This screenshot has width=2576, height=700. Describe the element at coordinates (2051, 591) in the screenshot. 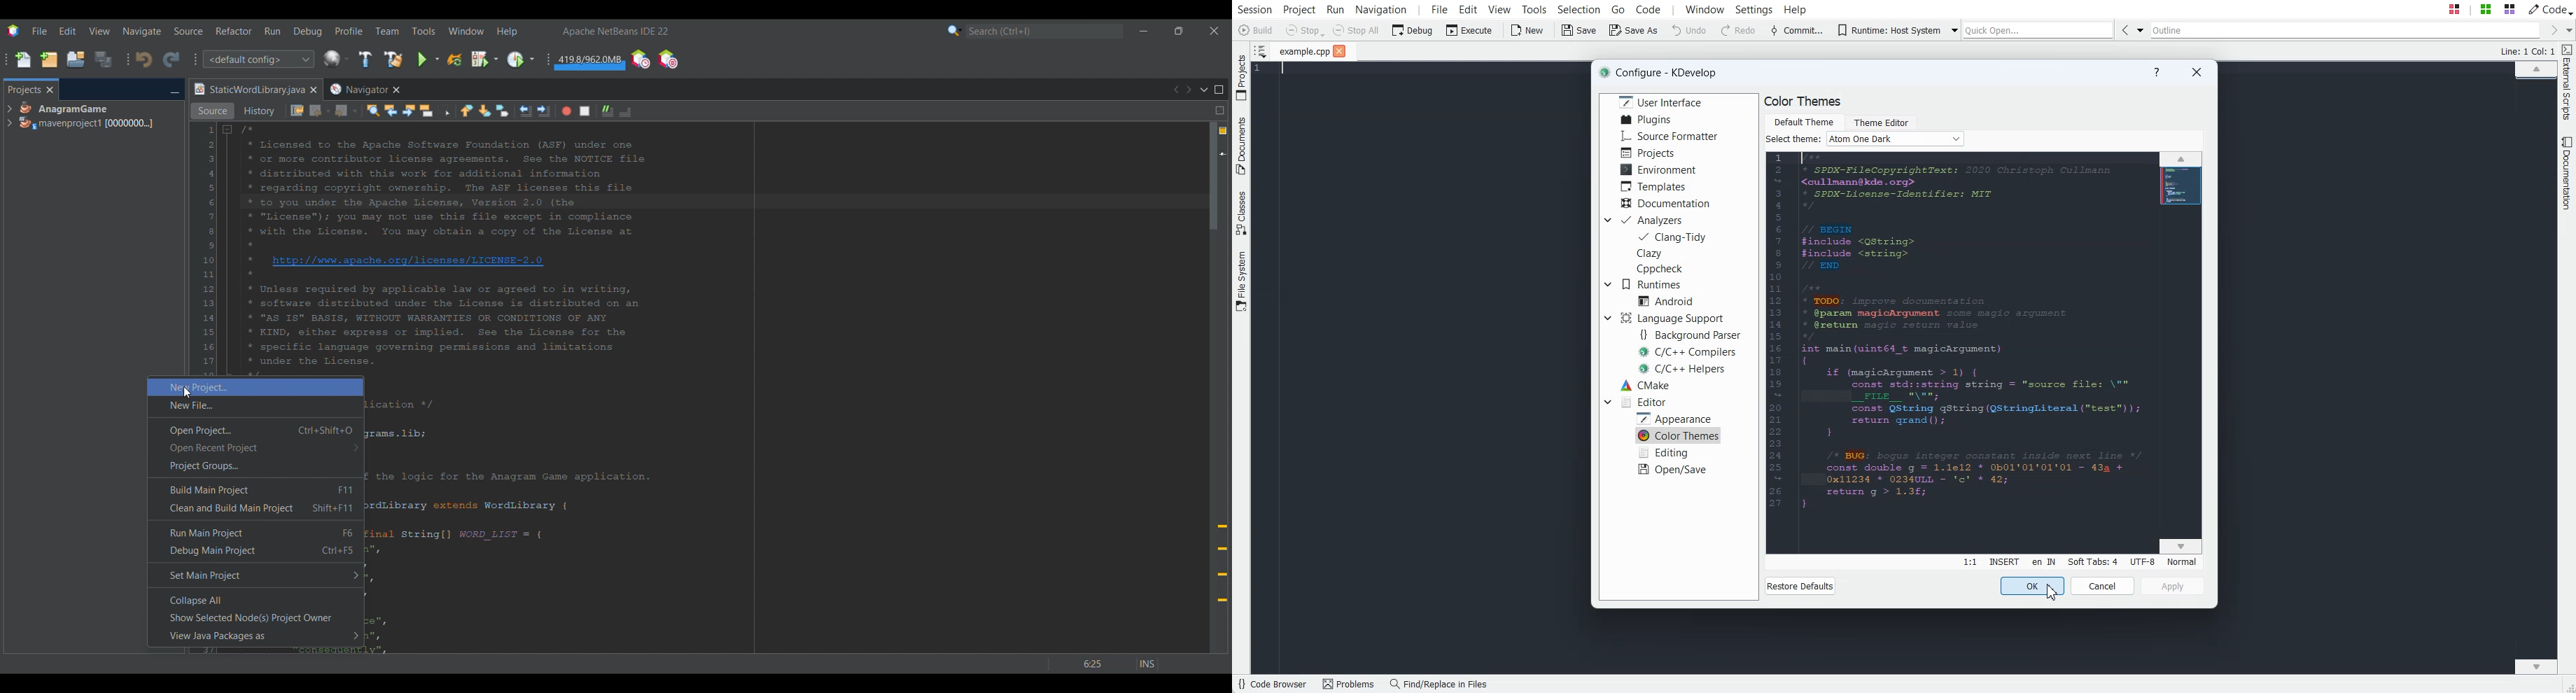

I see `Cursor` at that location.